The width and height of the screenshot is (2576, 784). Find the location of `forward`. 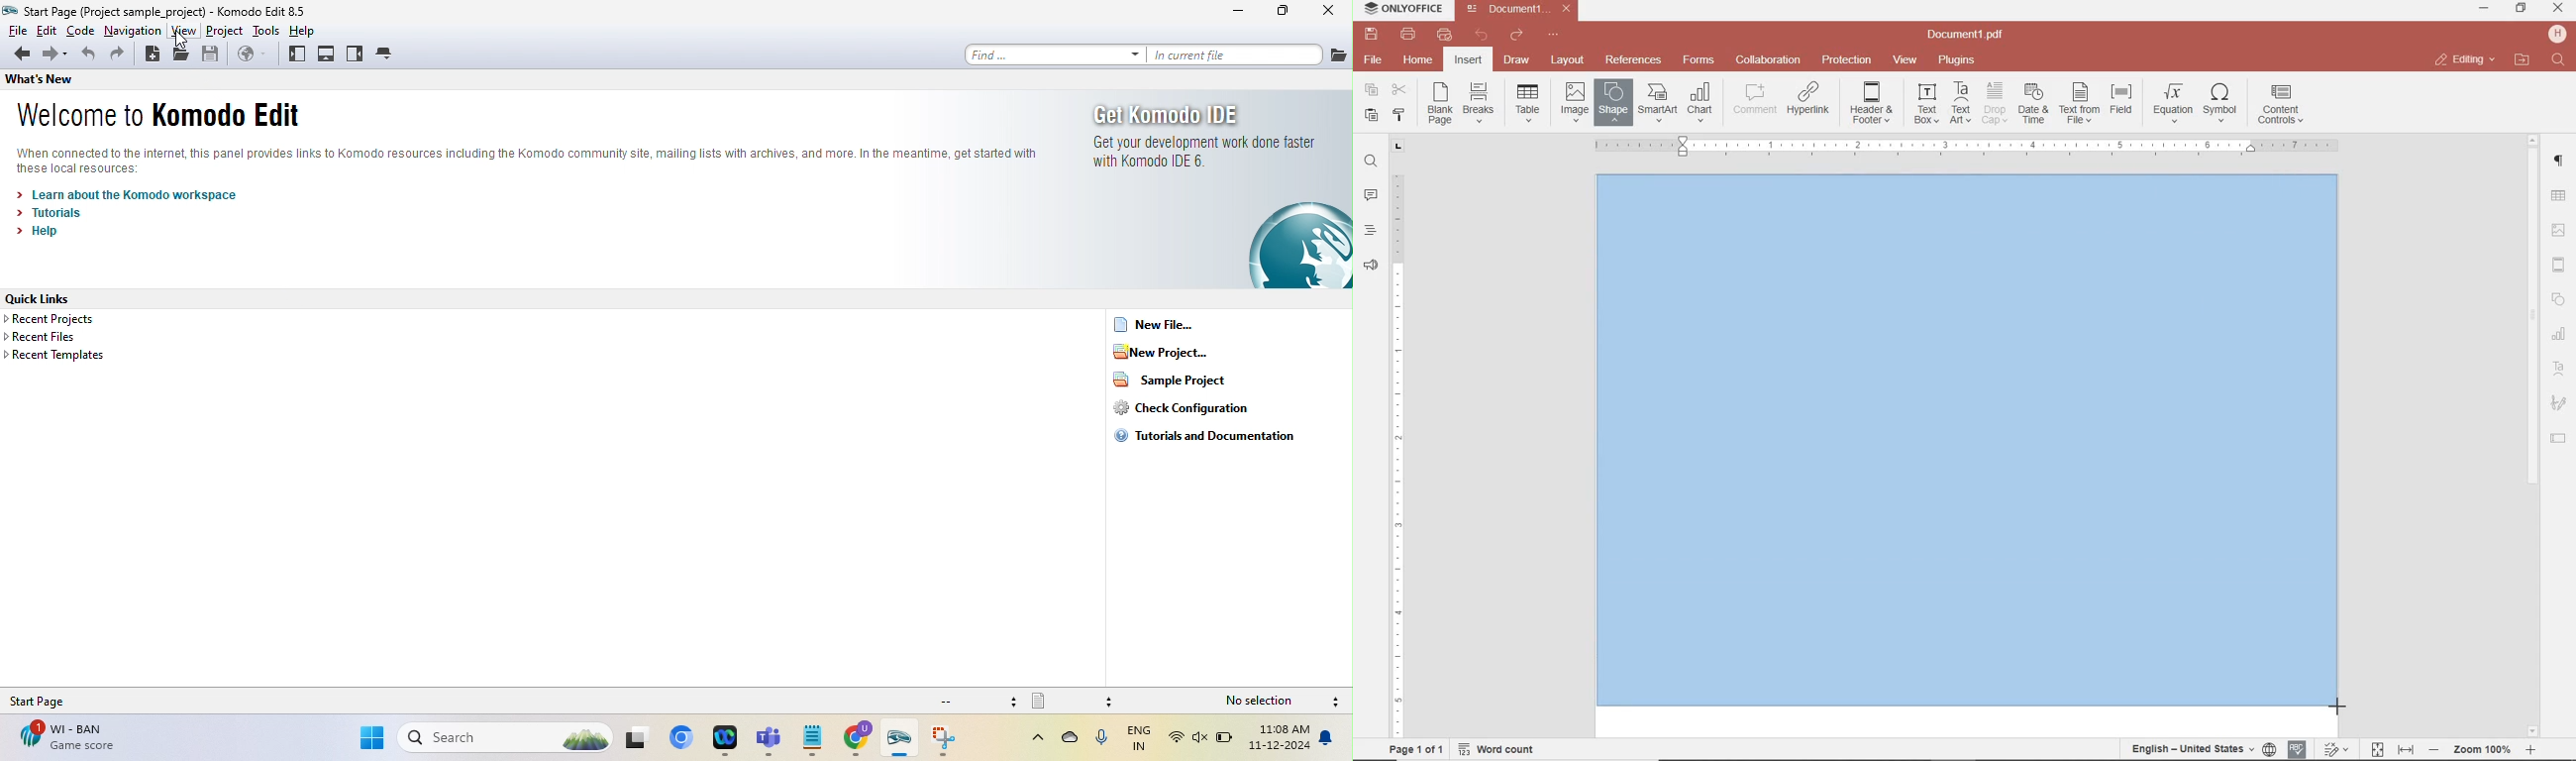

forward is located at coordinates (56, 54).